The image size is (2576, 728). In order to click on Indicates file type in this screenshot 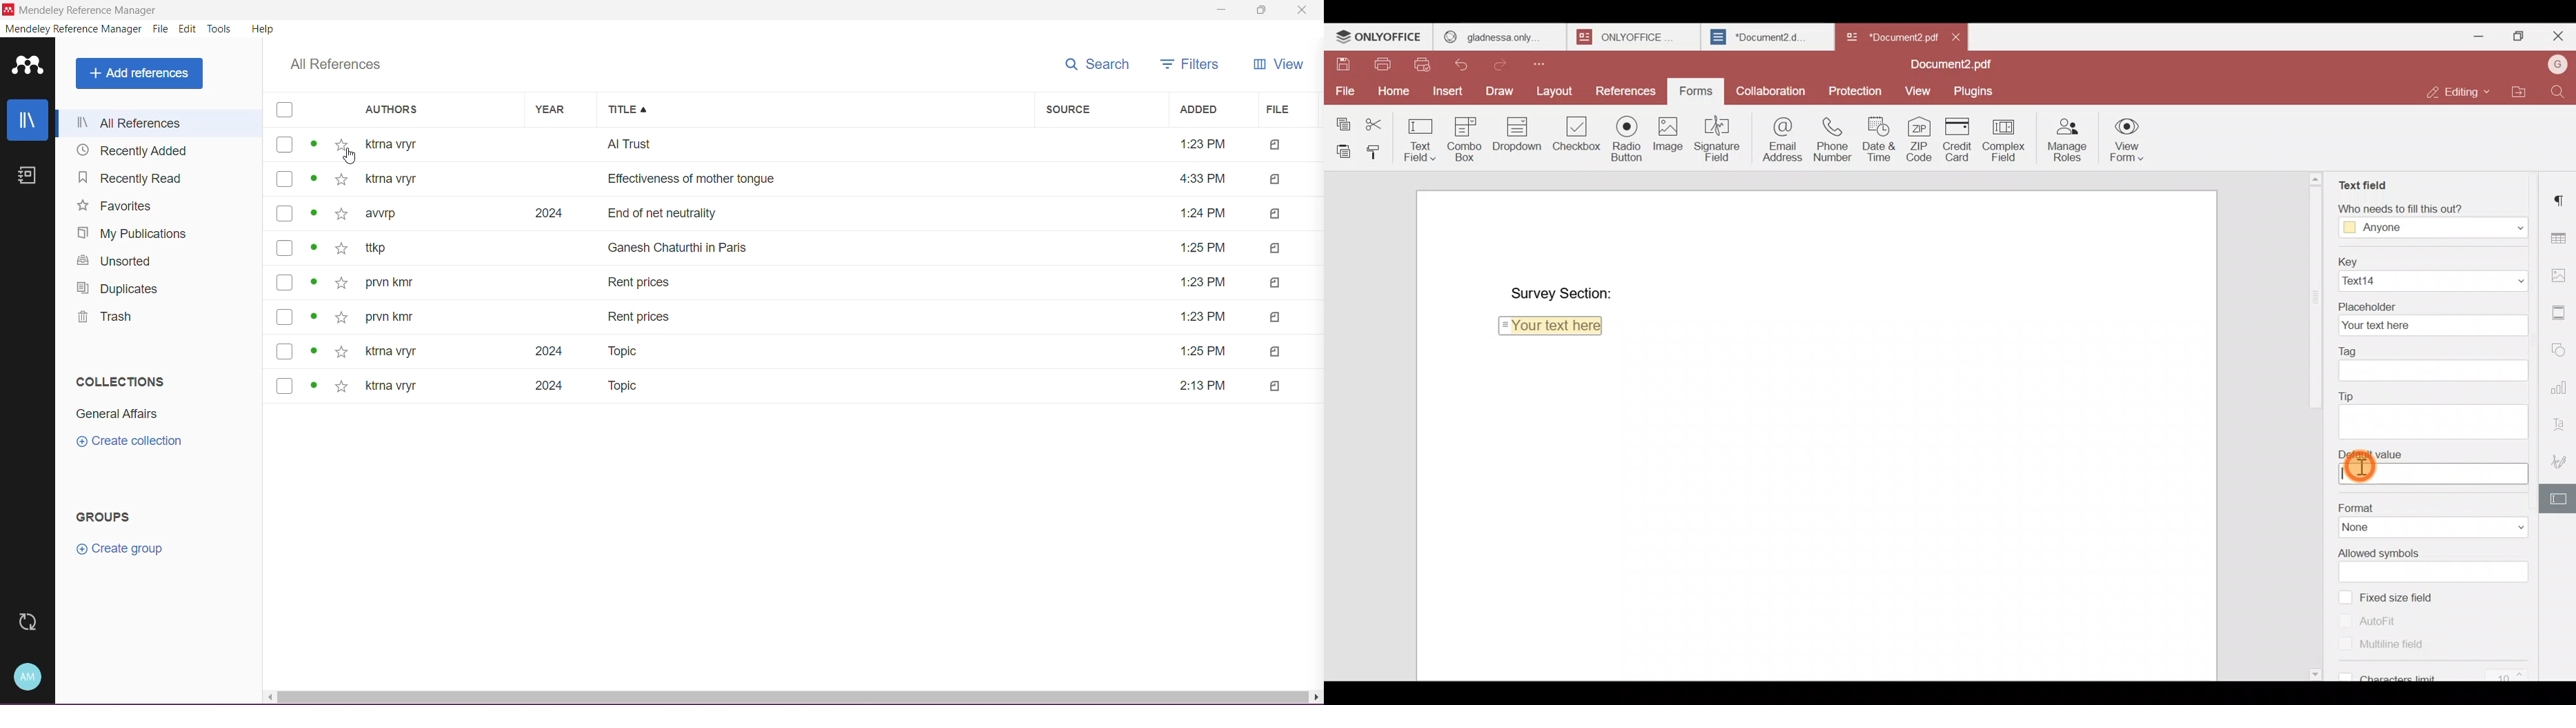, I will do `click(1276, 248)`.